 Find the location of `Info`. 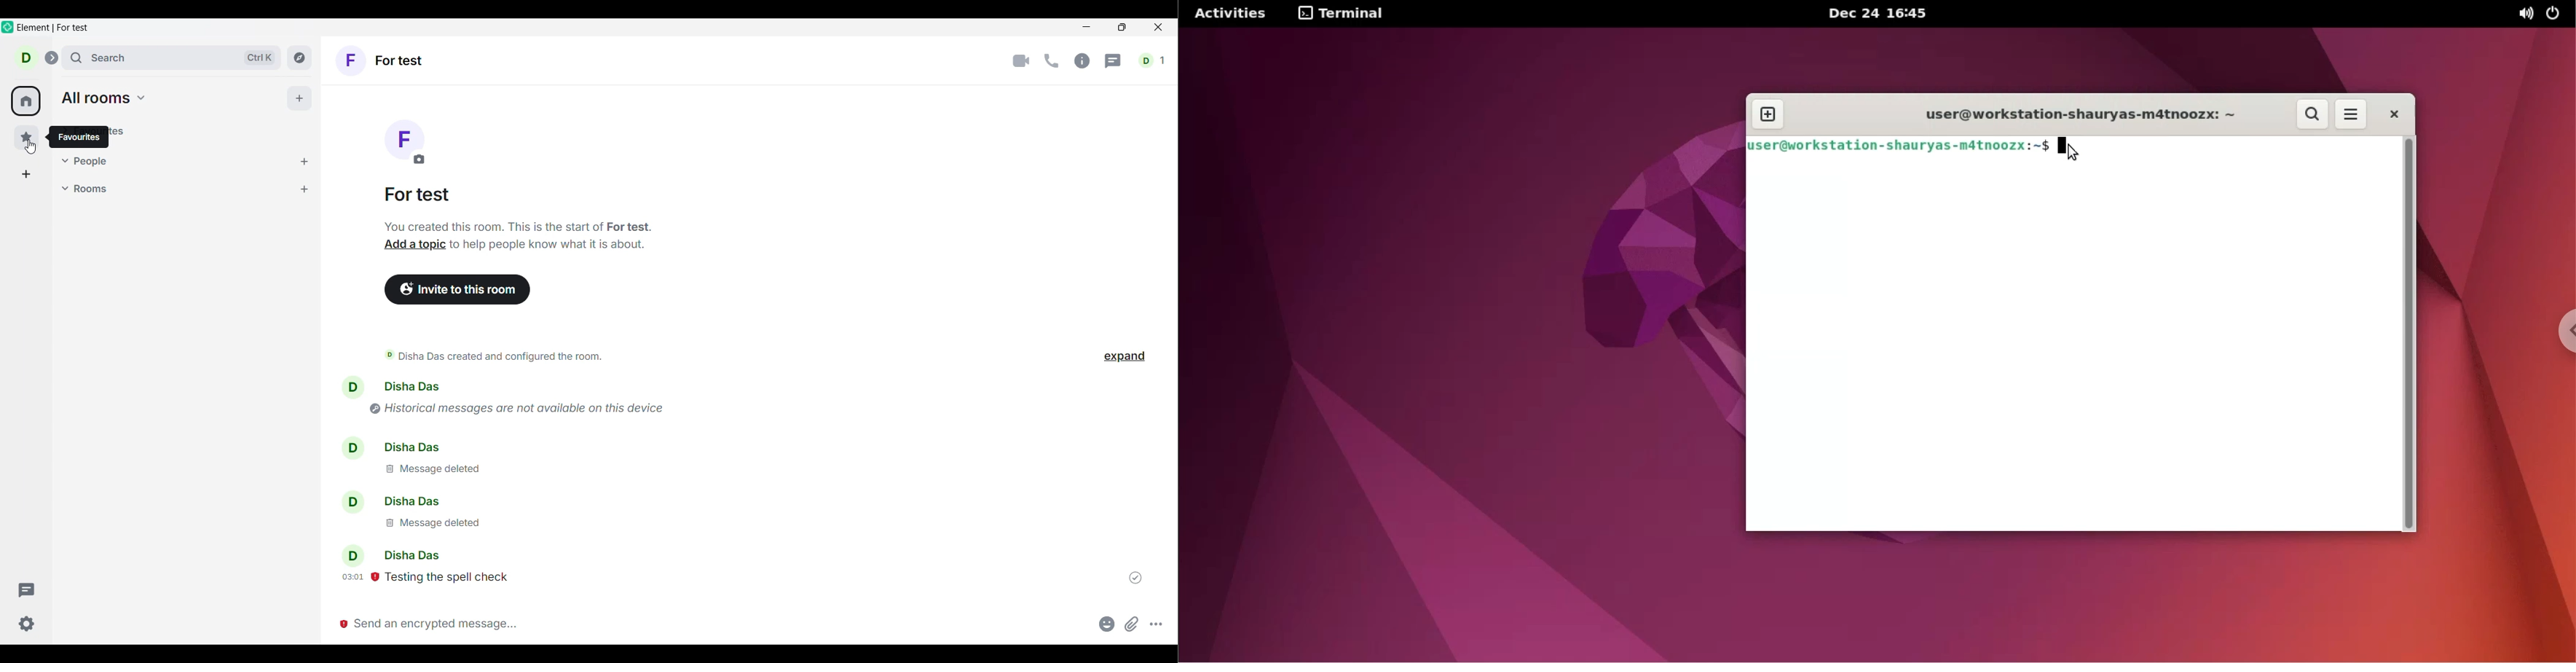

Info is located at coordinates (1083, 61).